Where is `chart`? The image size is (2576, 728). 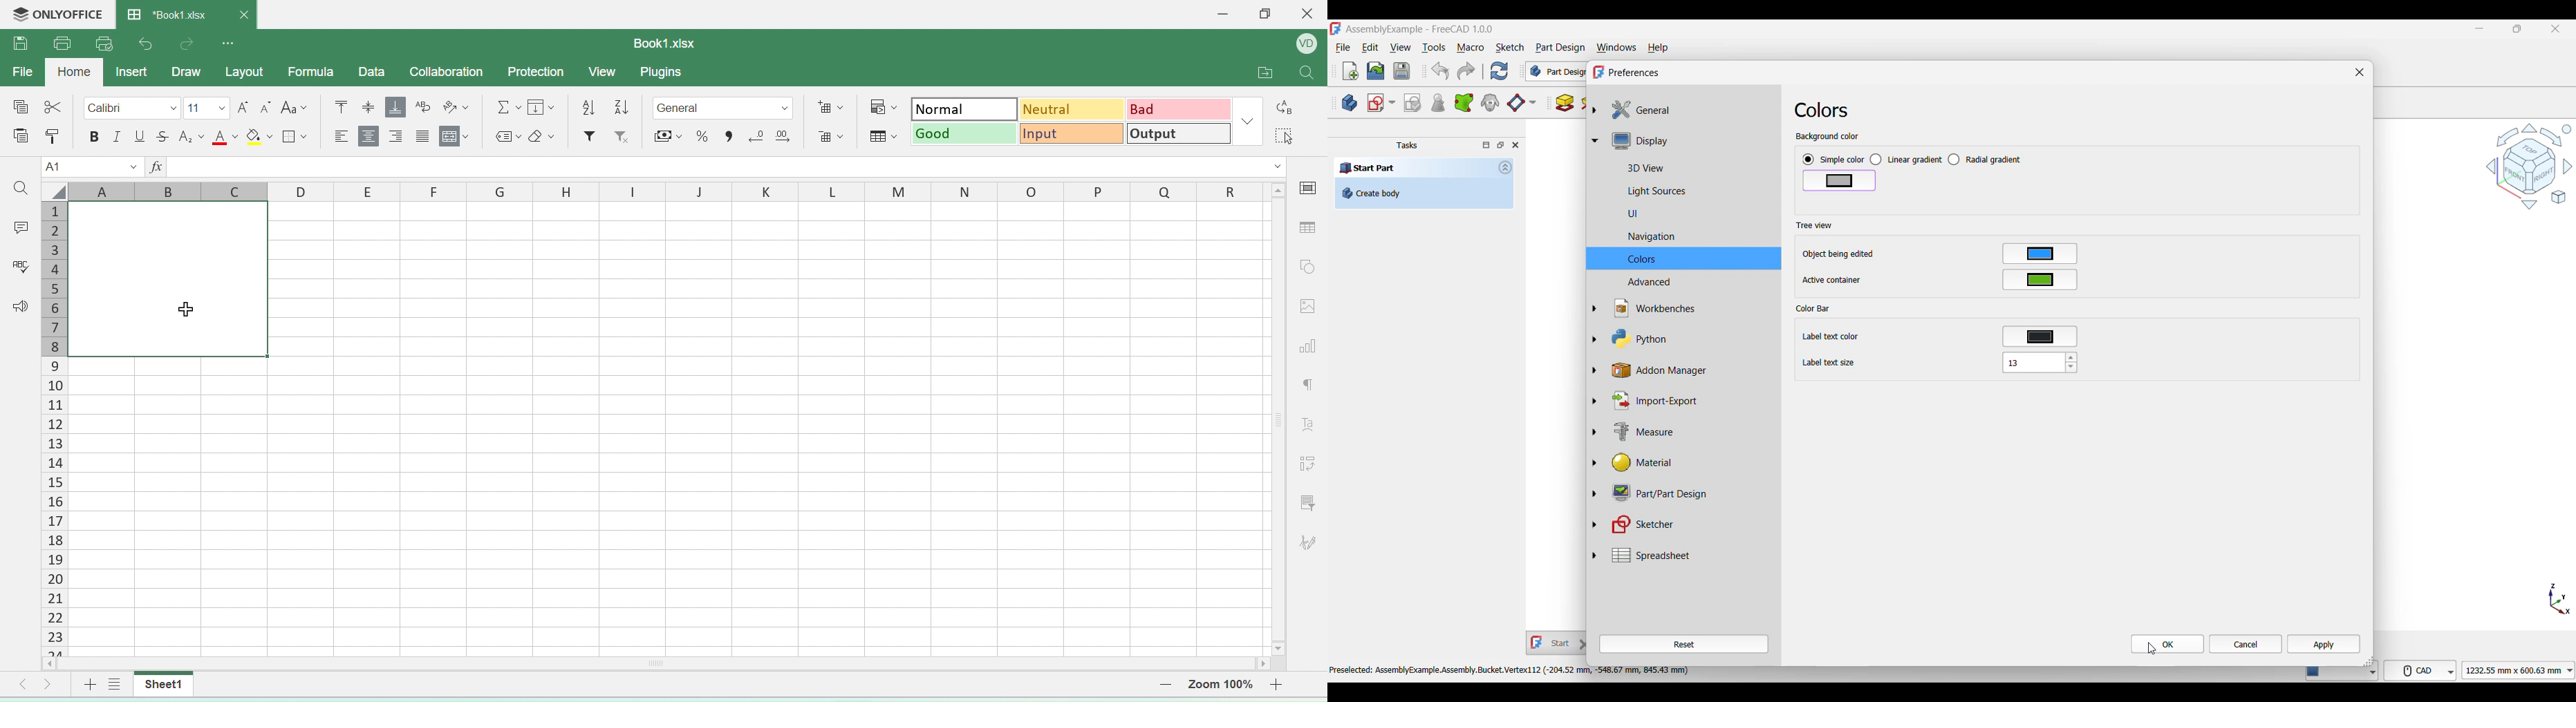 chart is located at coordinates (1309, 344).